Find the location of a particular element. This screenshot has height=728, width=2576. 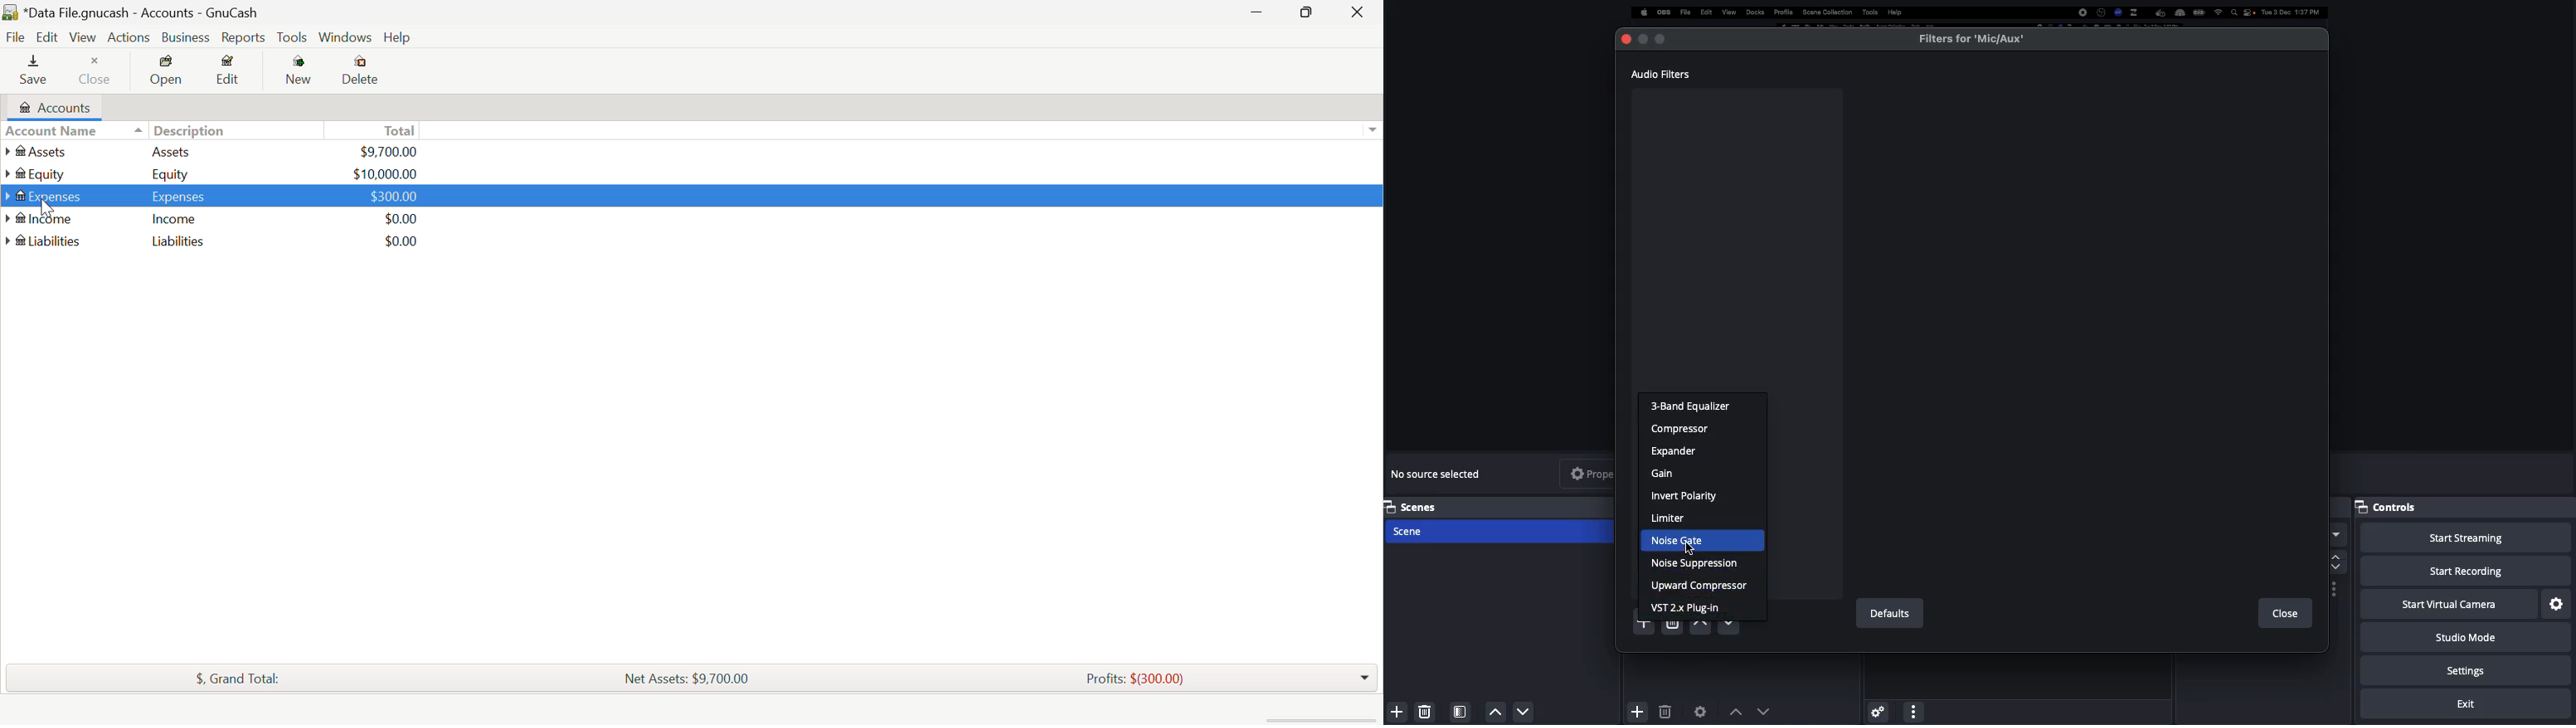

Descriptions is located at coordinates (190, 131).